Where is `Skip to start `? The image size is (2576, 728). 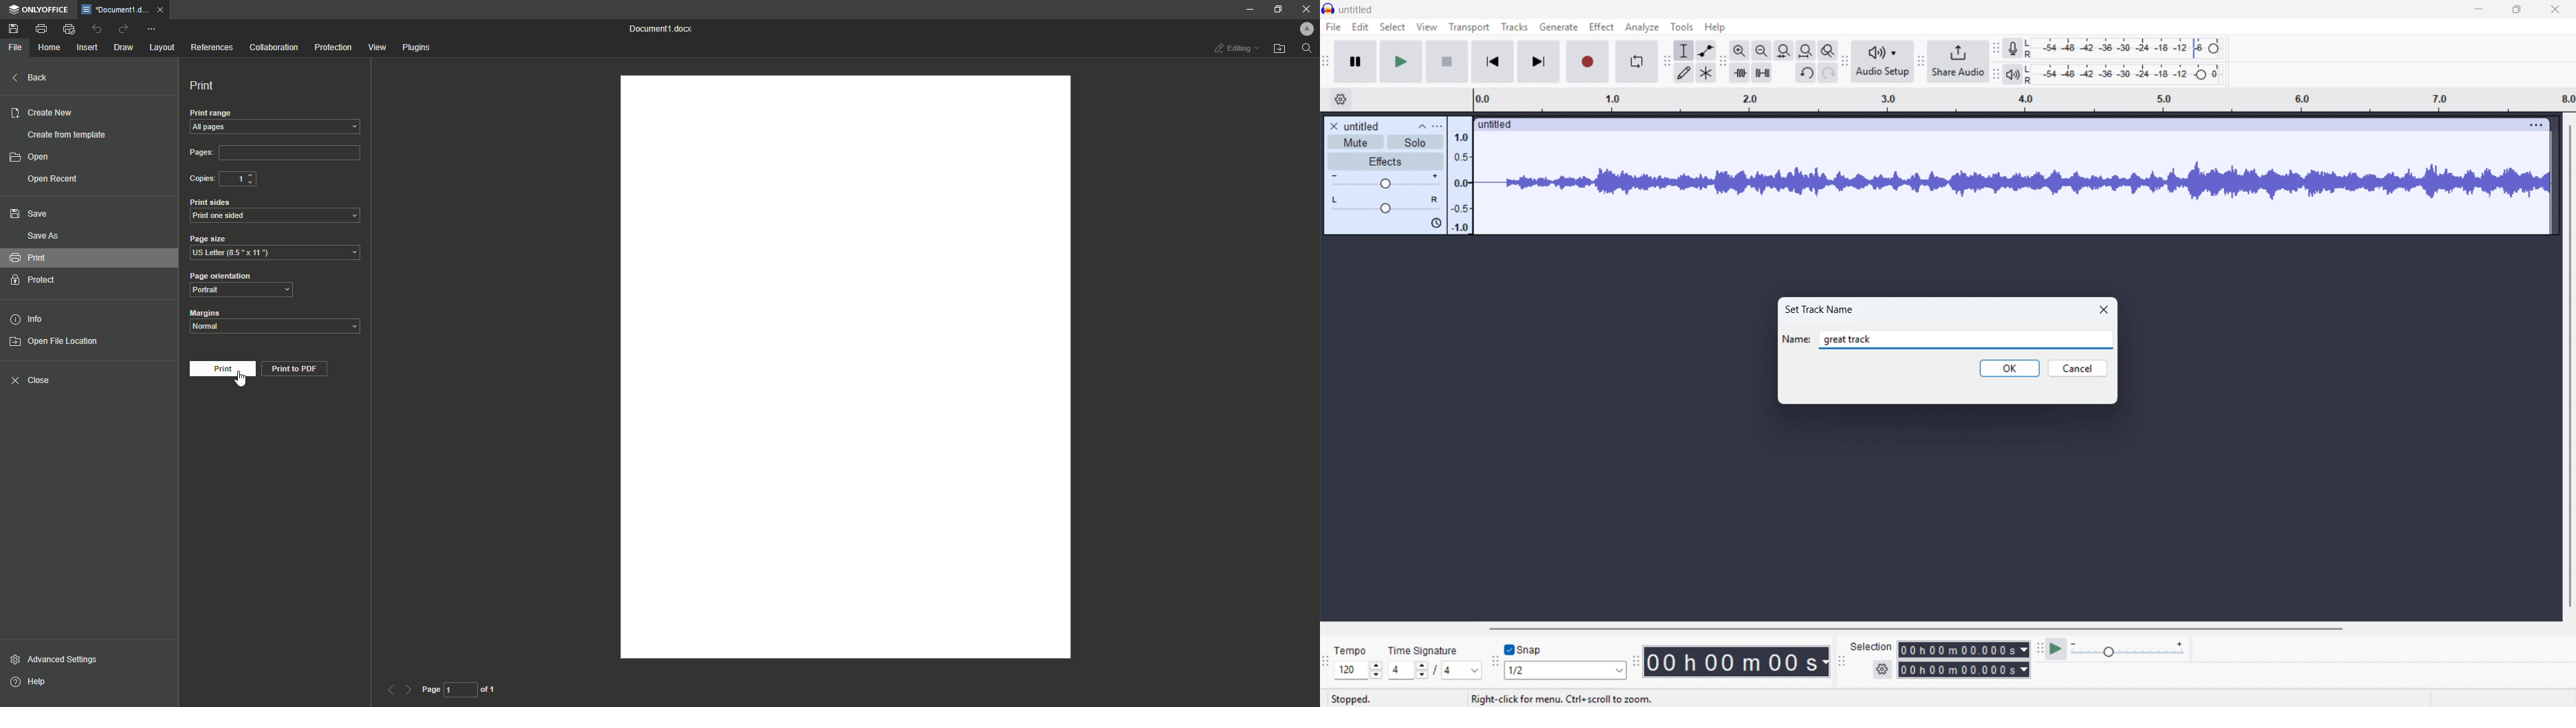 Skip to start  is located at coordinates (1492, 62).